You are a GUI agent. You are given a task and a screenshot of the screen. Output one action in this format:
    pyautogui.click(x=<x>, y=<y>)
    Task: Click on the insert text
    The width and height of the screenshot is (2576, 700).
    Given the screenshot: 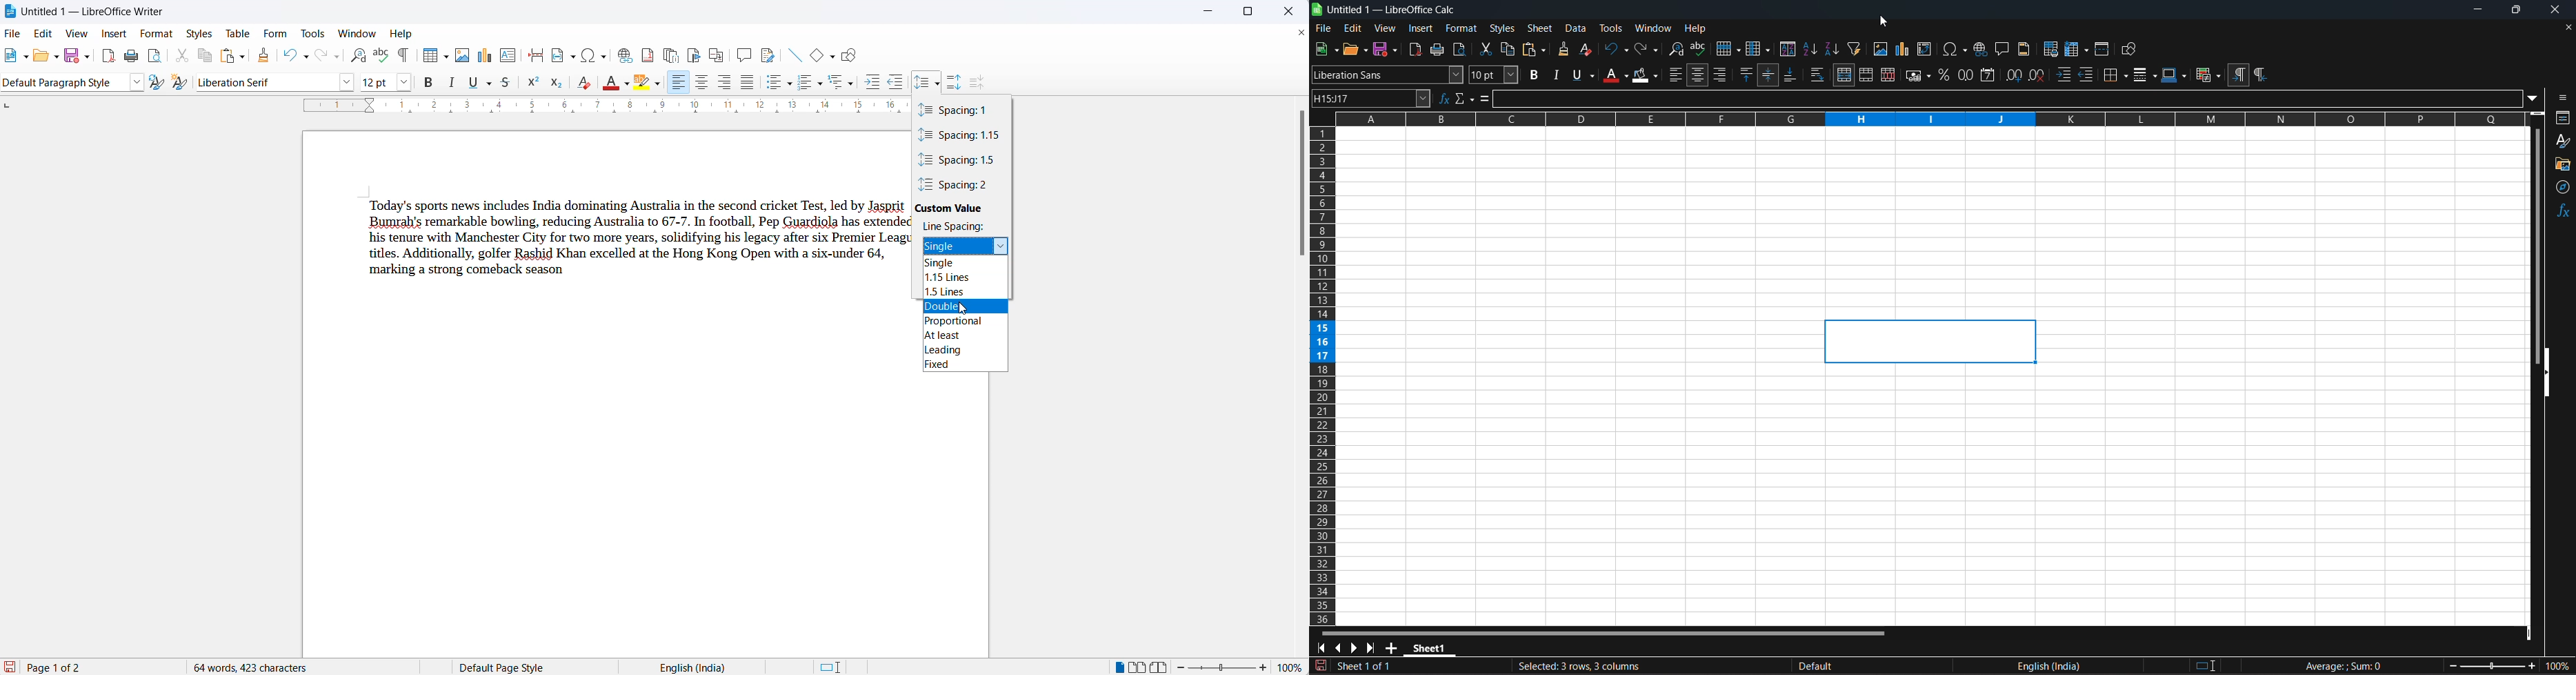 What is the action you would take?
    pyautogui.click(x=508, y=55)
    